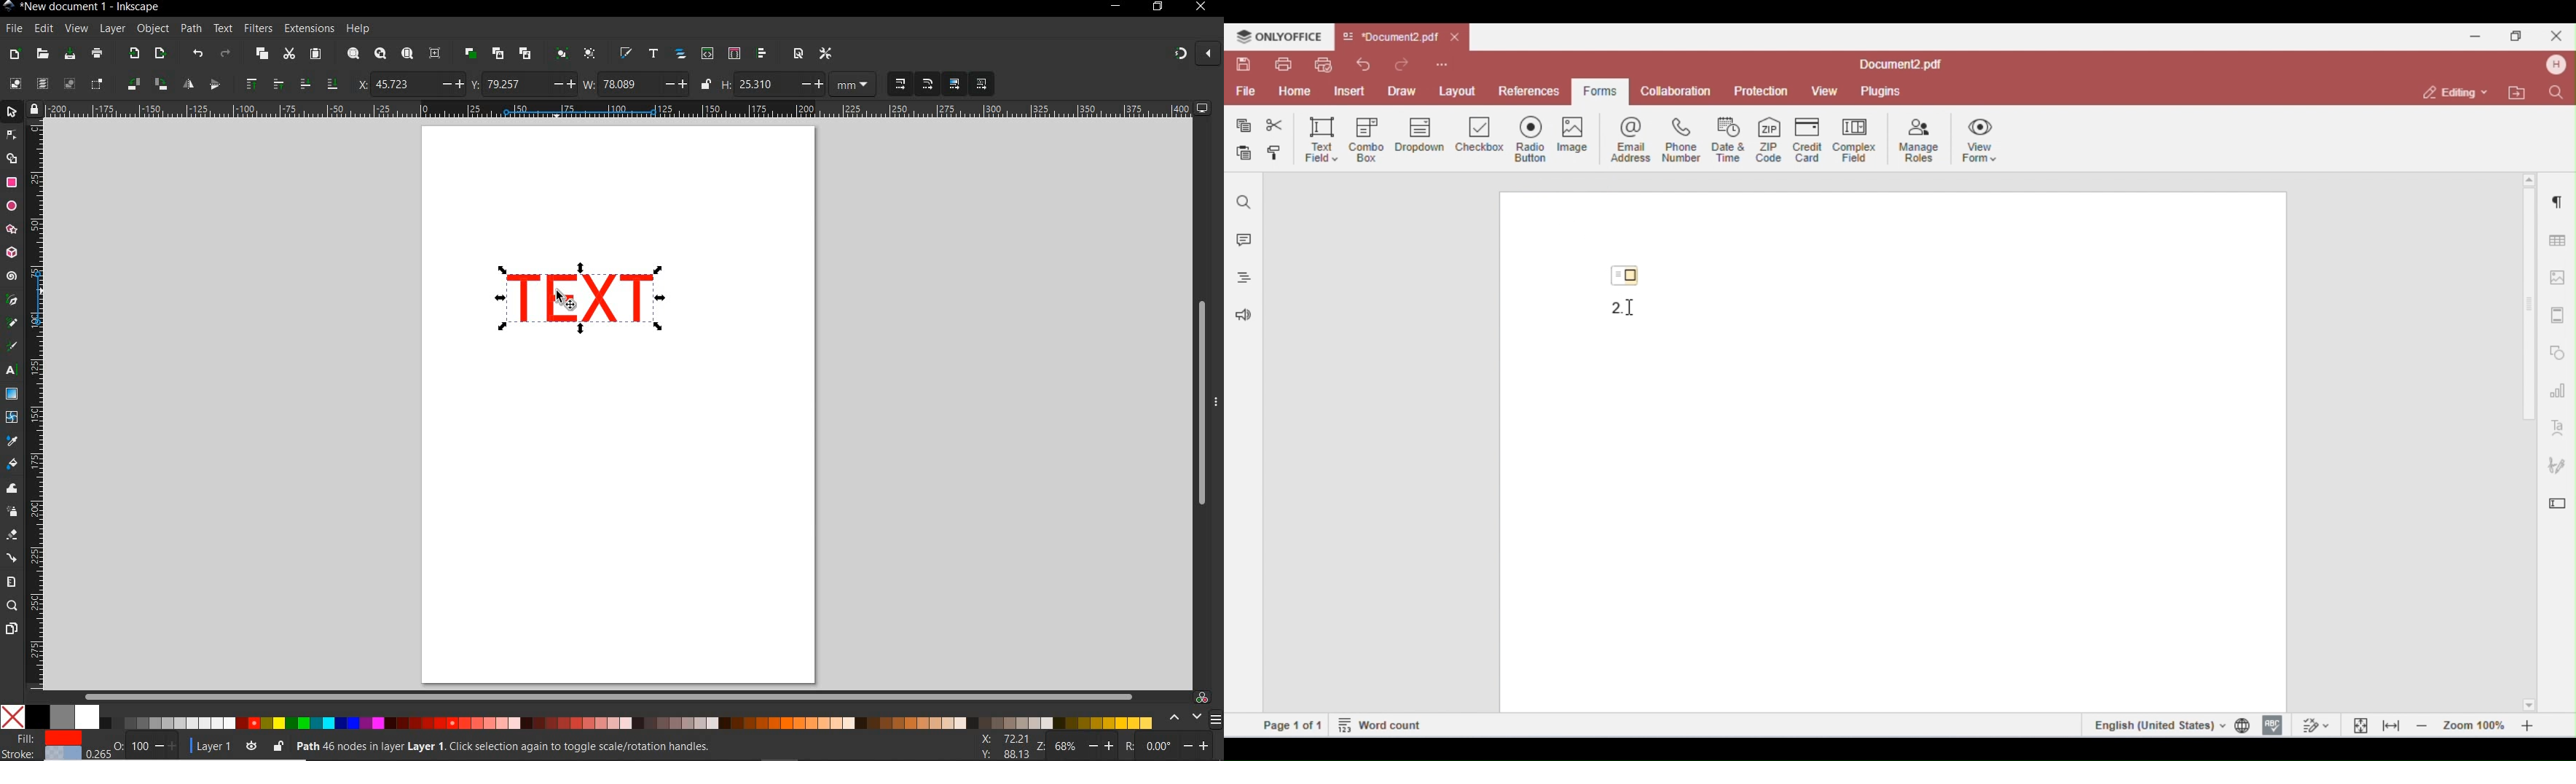 The width and height of the screenshot is (2576, 784). I want to click on ZOOM, so click(1076, 745).